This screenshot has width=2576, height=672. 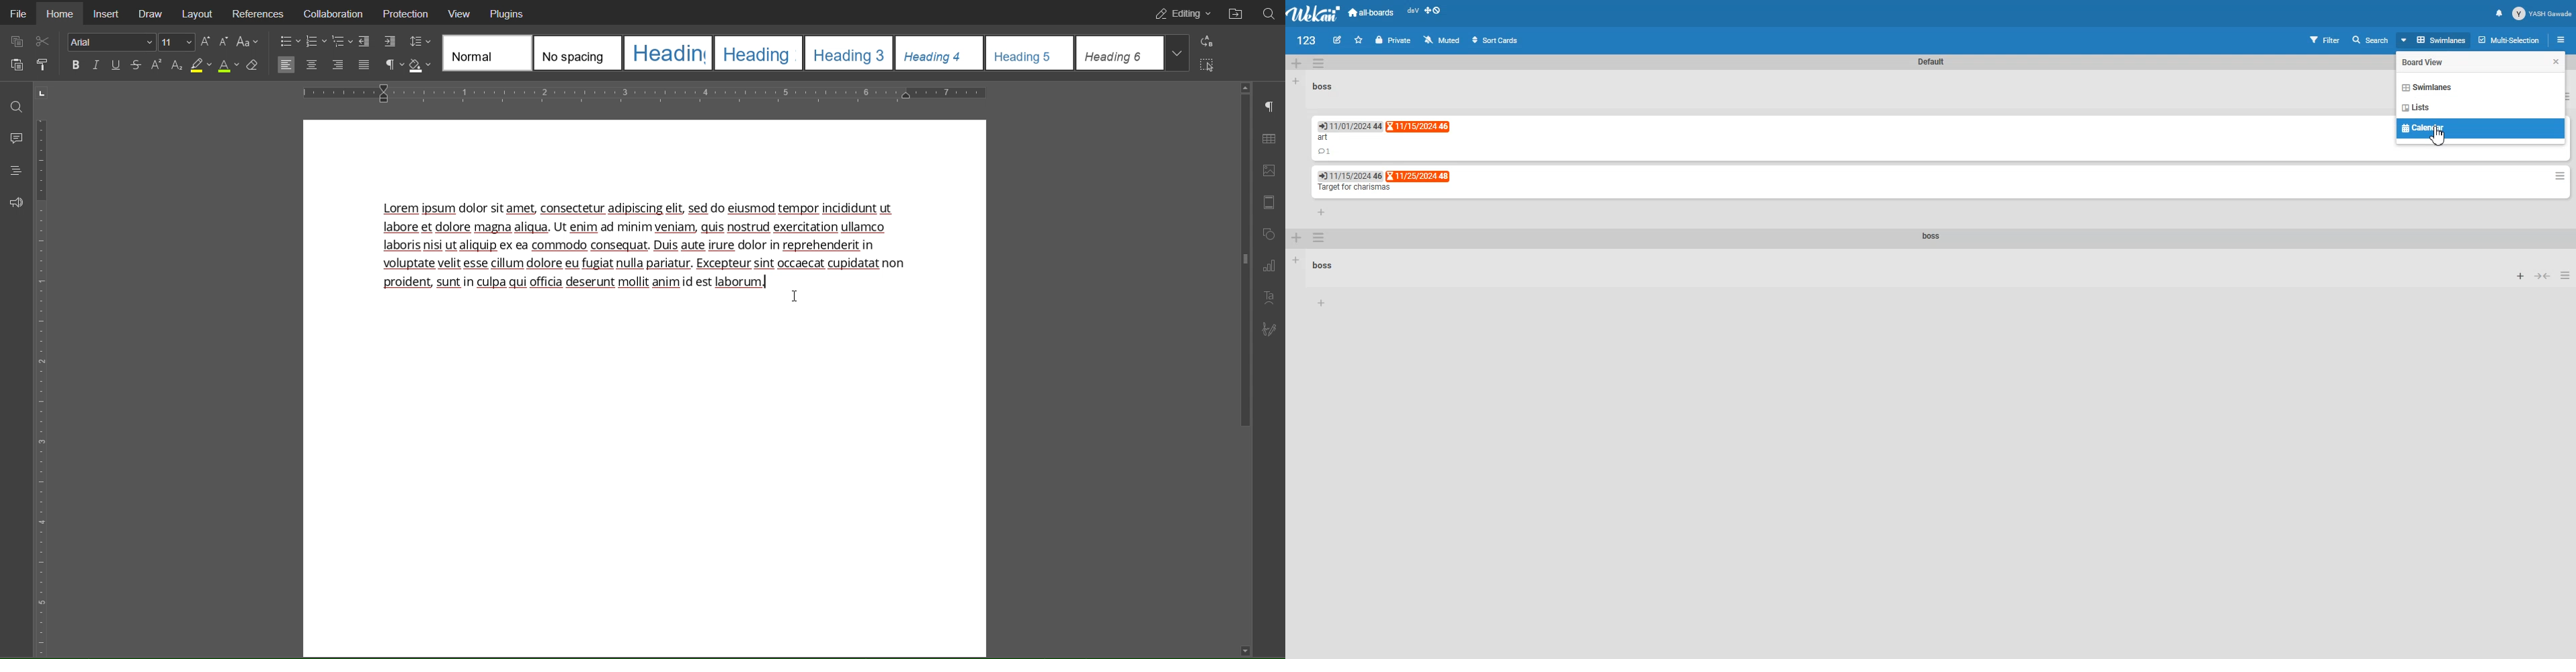 What do you see at coordinates (343, 42) in the screenshot?
I see `Nested List` at bounding box center [343, 42].